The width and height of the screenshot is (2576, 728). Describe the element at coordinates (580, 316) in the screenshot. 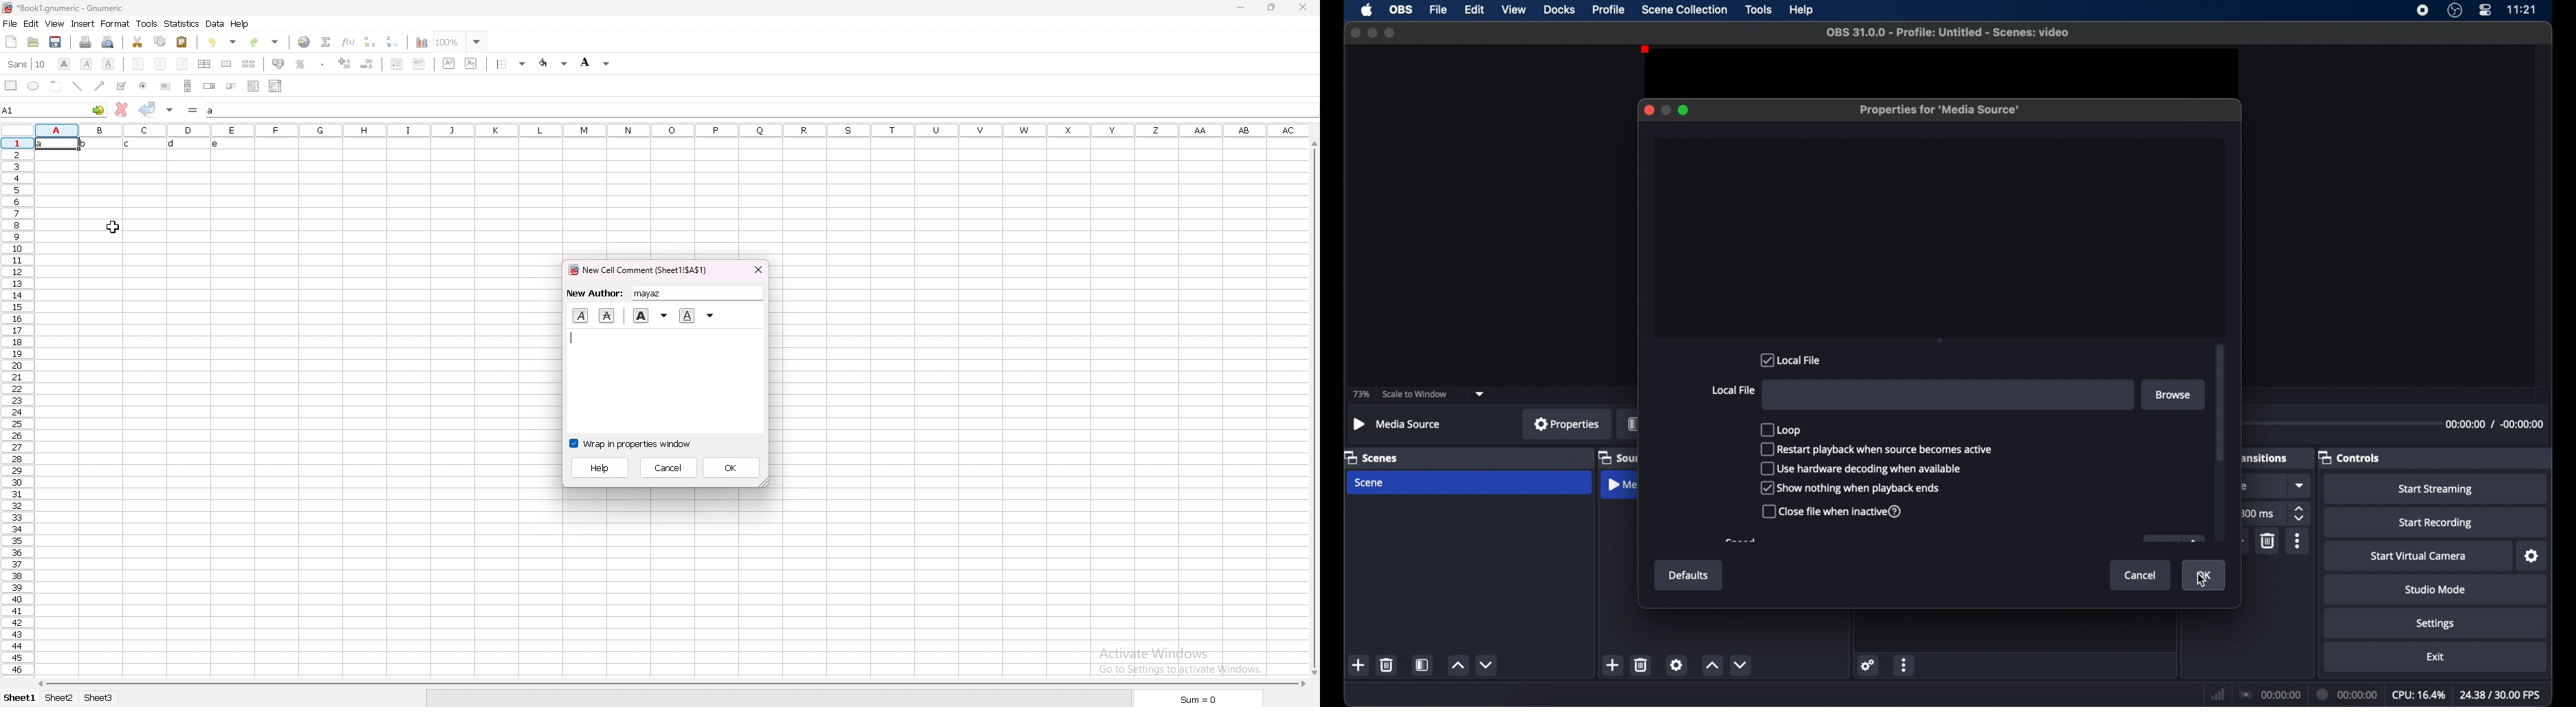

I see `italic` at that location.